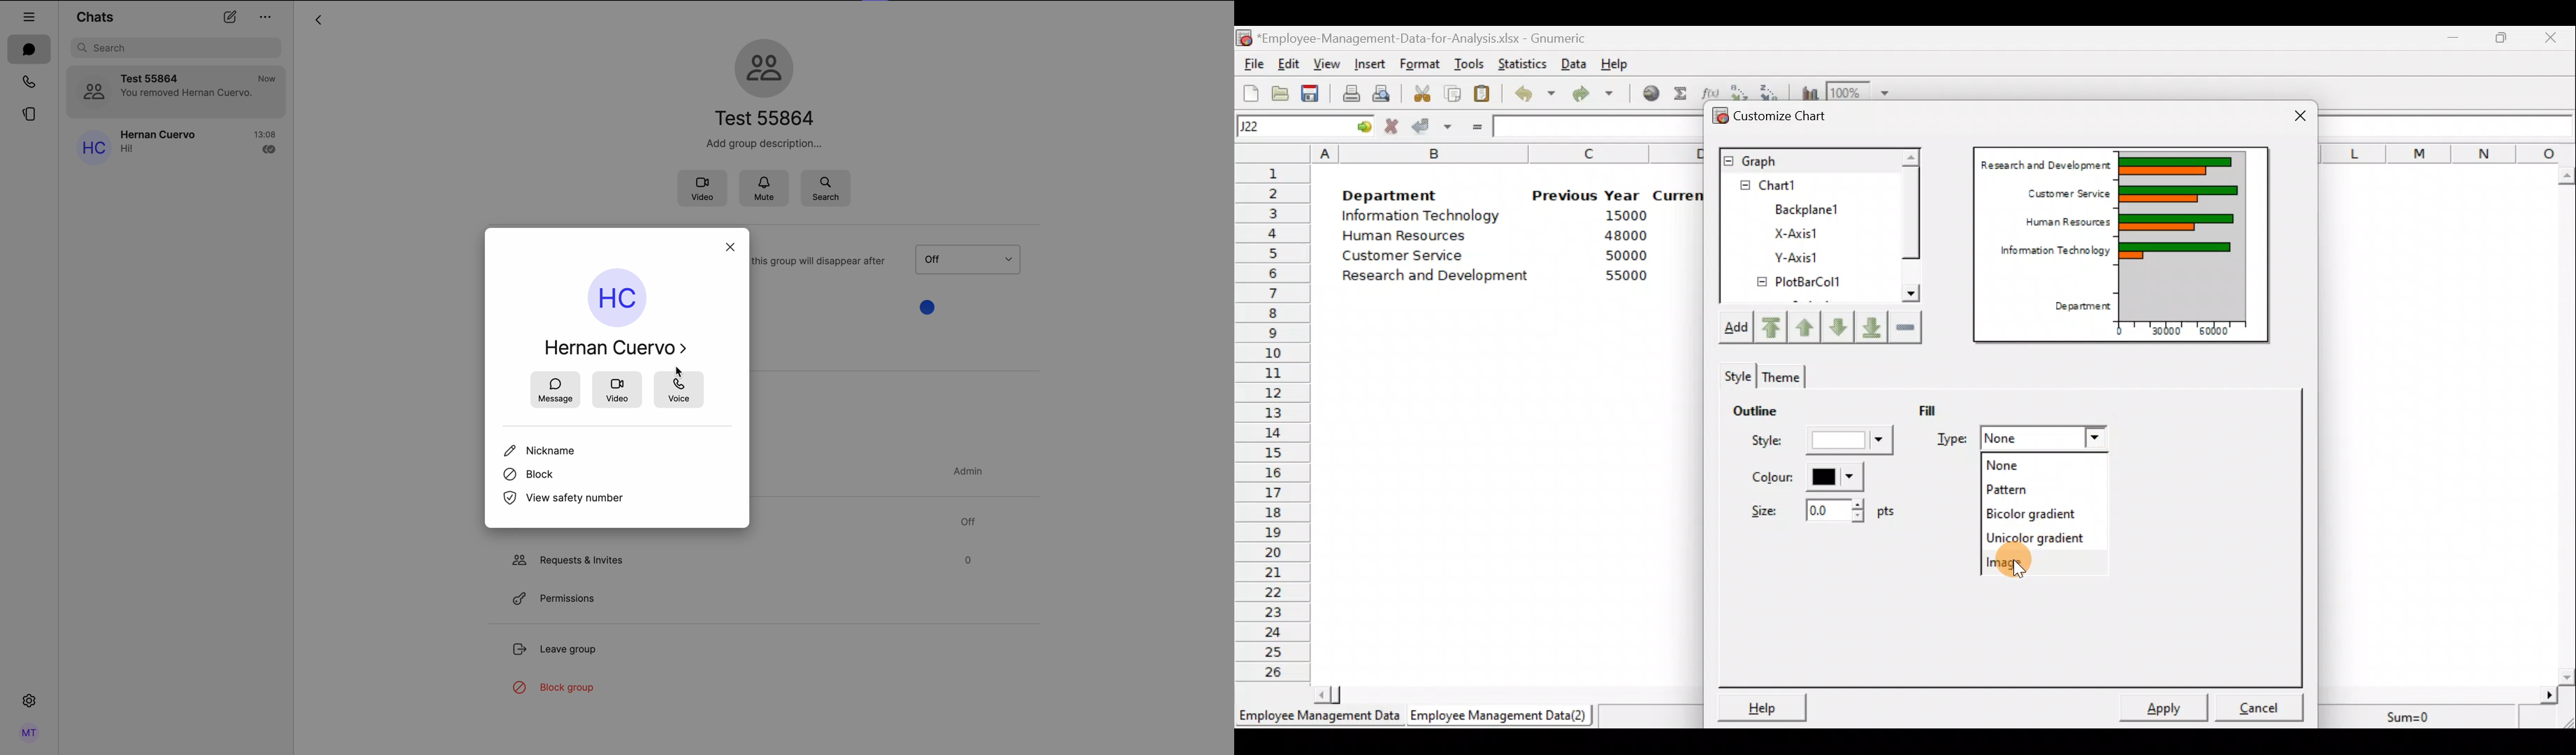 The image size is (2576, 756). What do you see at coordinates (1536, 96) in the screenshot?
I see `Undo last action` at bounding box center [1536, 96].